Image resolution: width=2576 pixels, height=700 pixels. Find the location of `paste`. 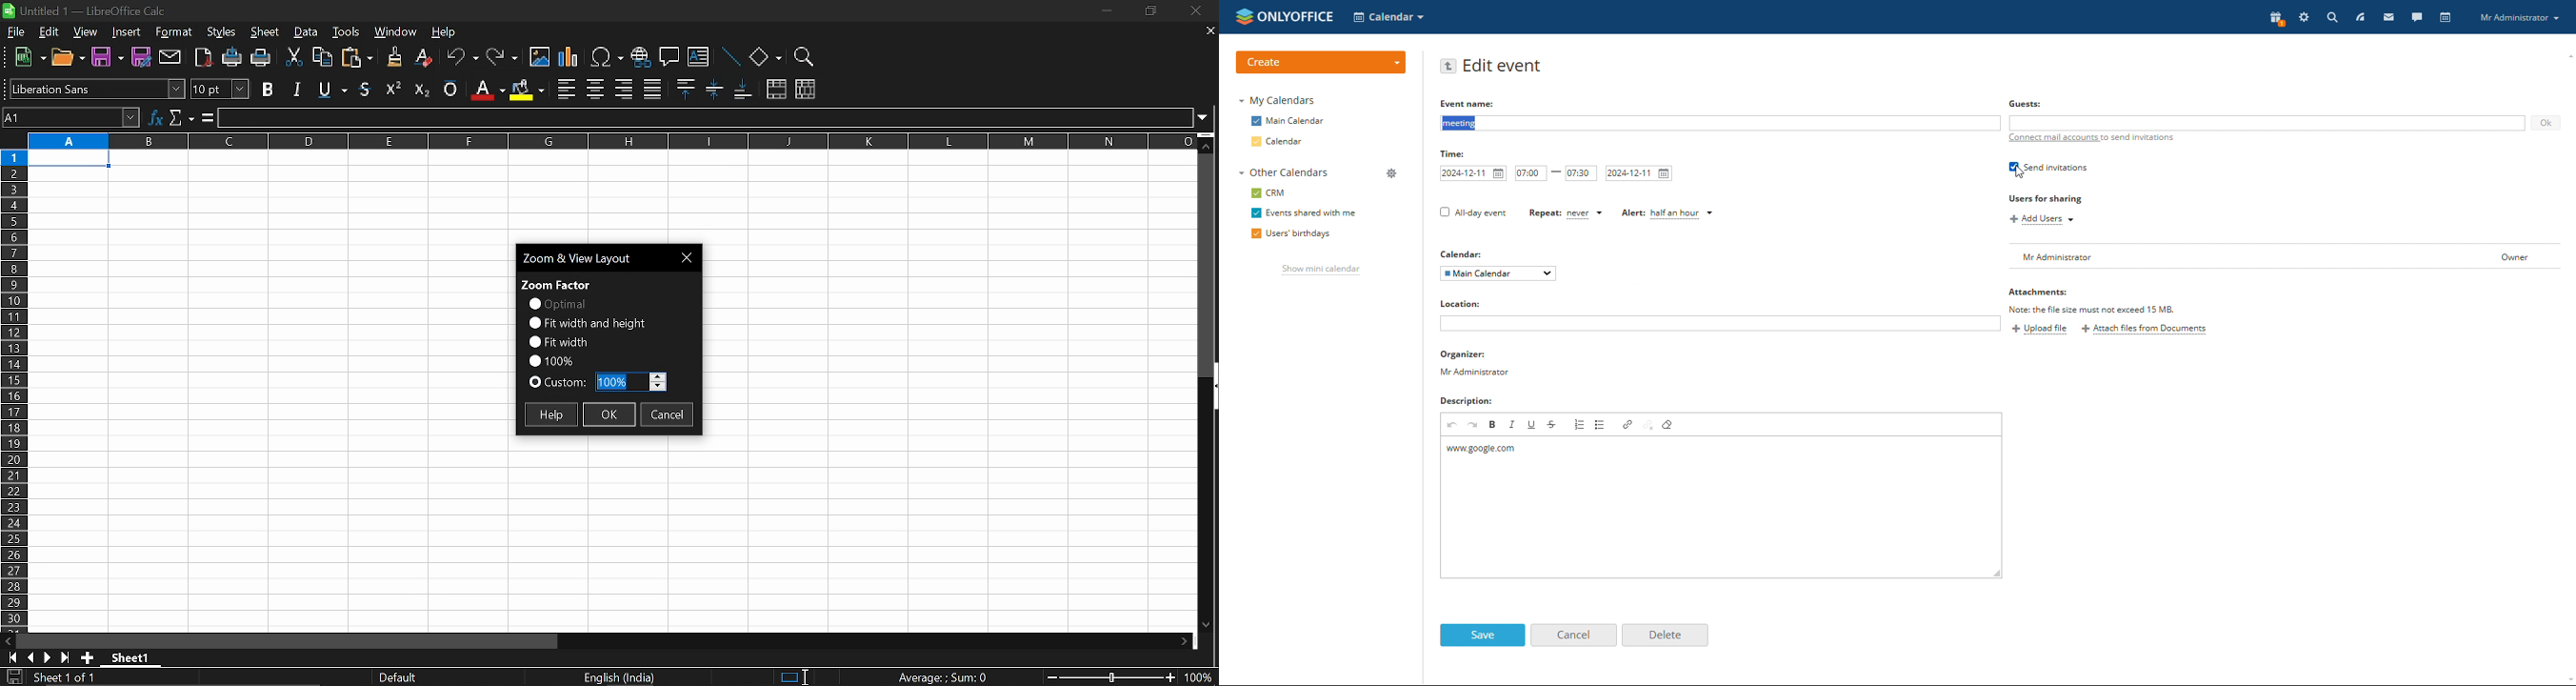

paste is located at coordinates (356, 59).